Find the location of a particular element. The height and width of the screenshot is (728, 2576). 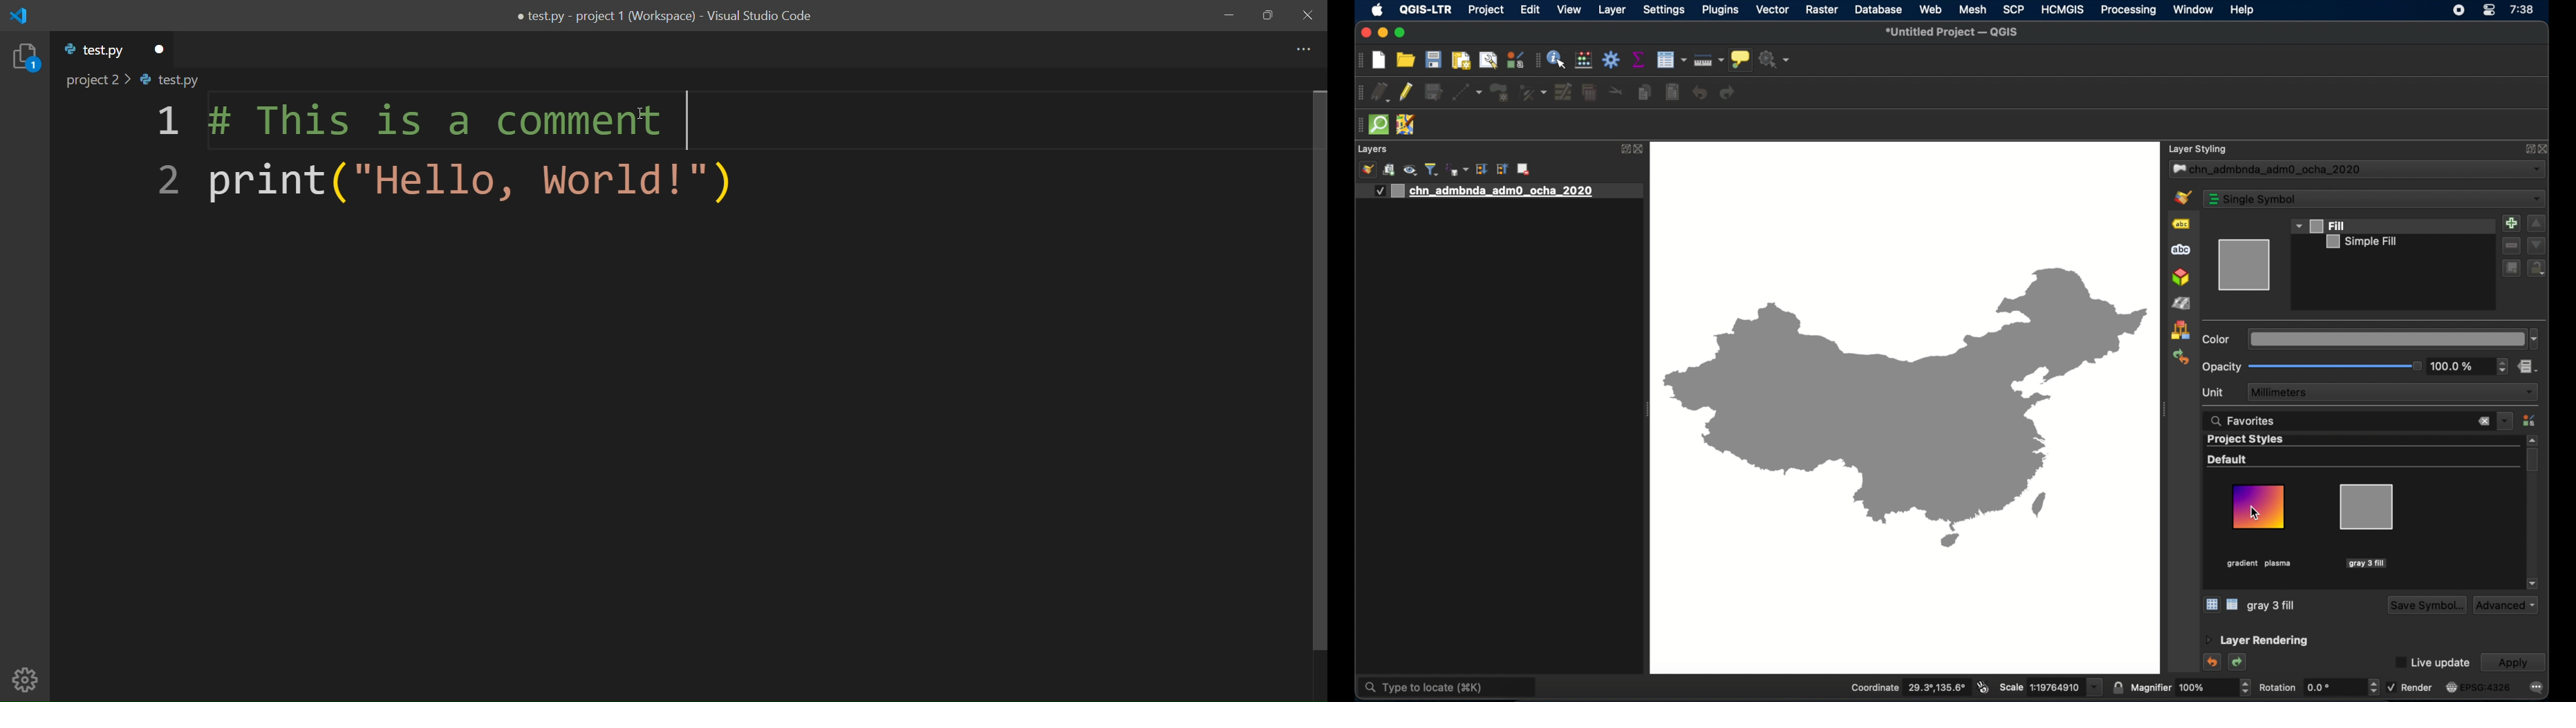

symbology is located at coordinates (2181, 198).